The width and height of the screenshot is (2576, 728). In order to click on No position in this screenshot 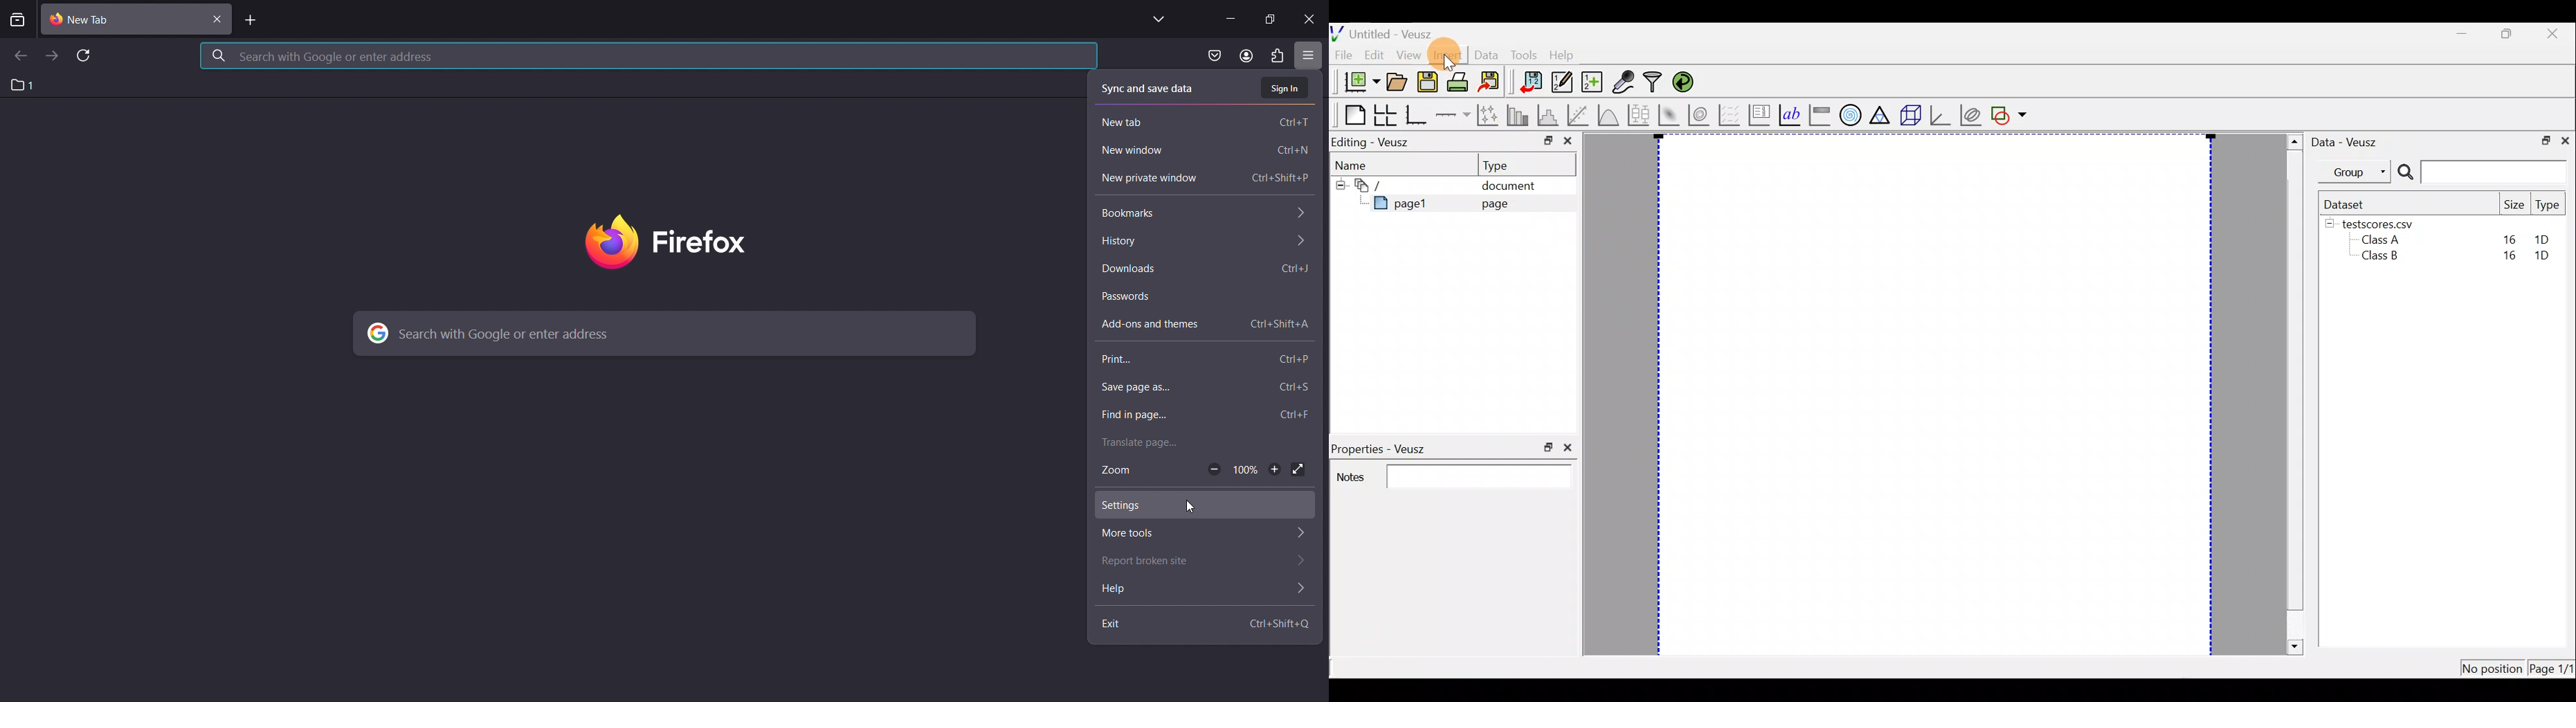, I will do `click(2492, 666)`.